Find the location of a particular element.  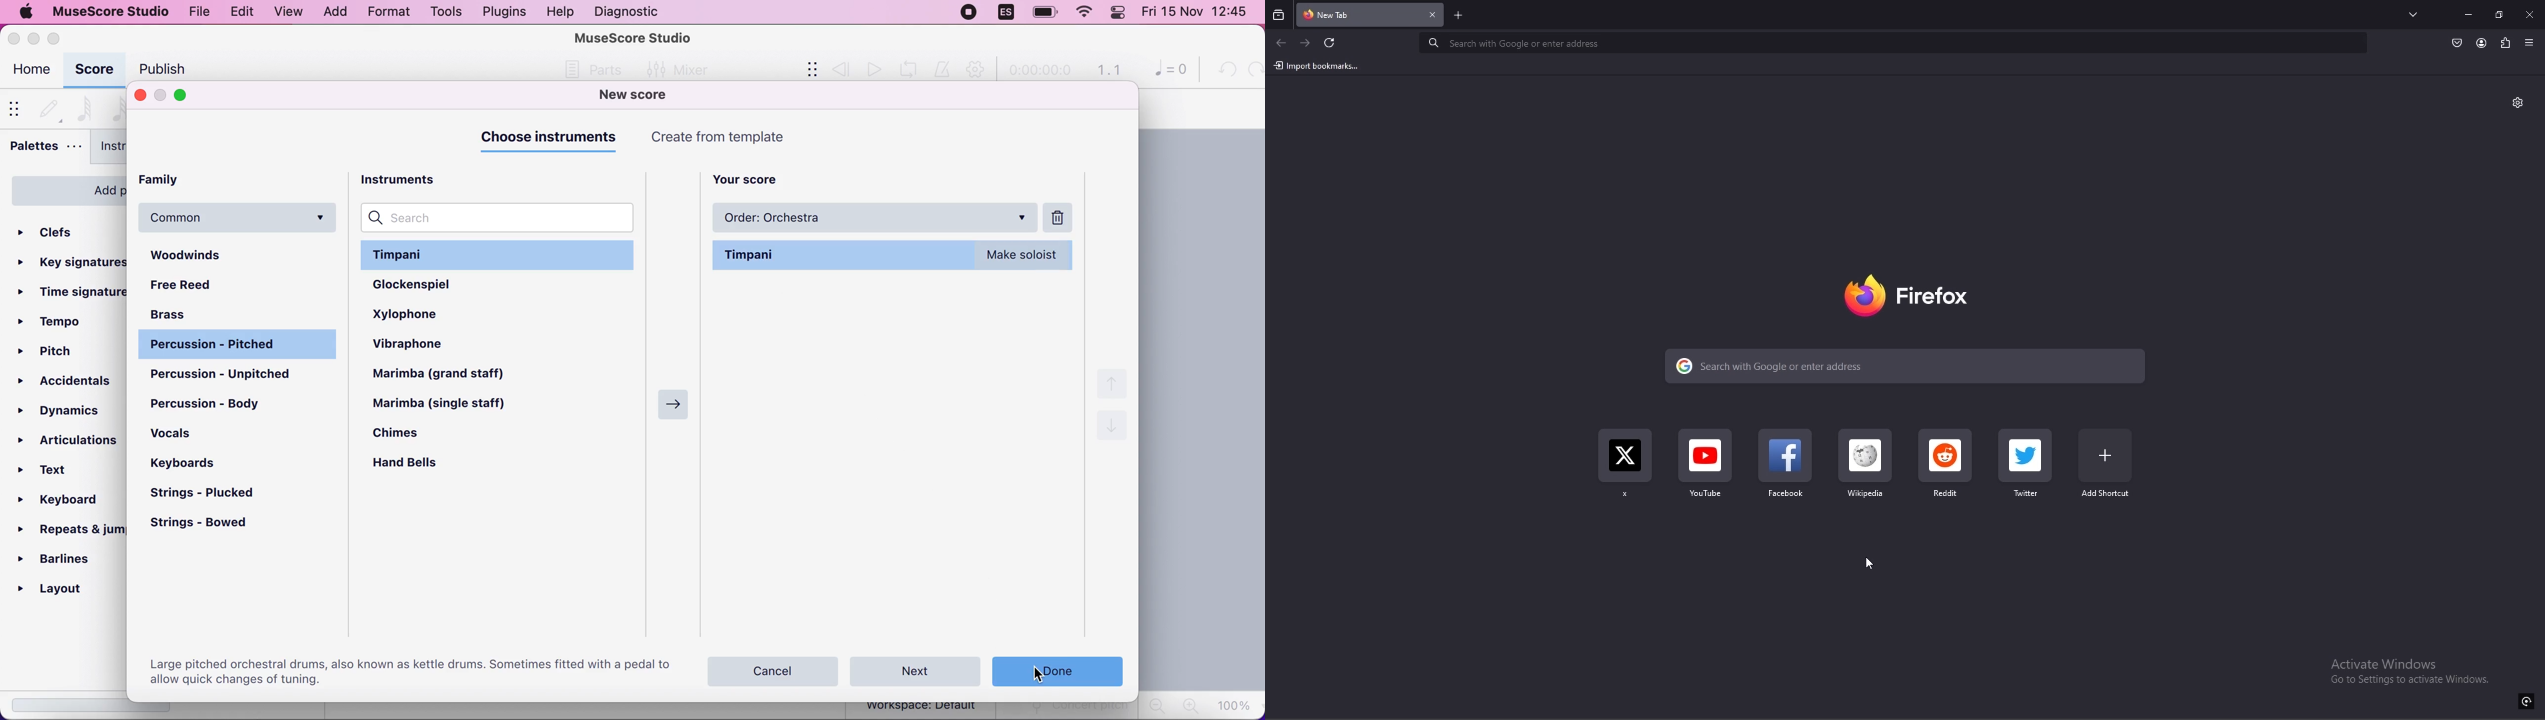

metronome is located at coordinates (945, 70).